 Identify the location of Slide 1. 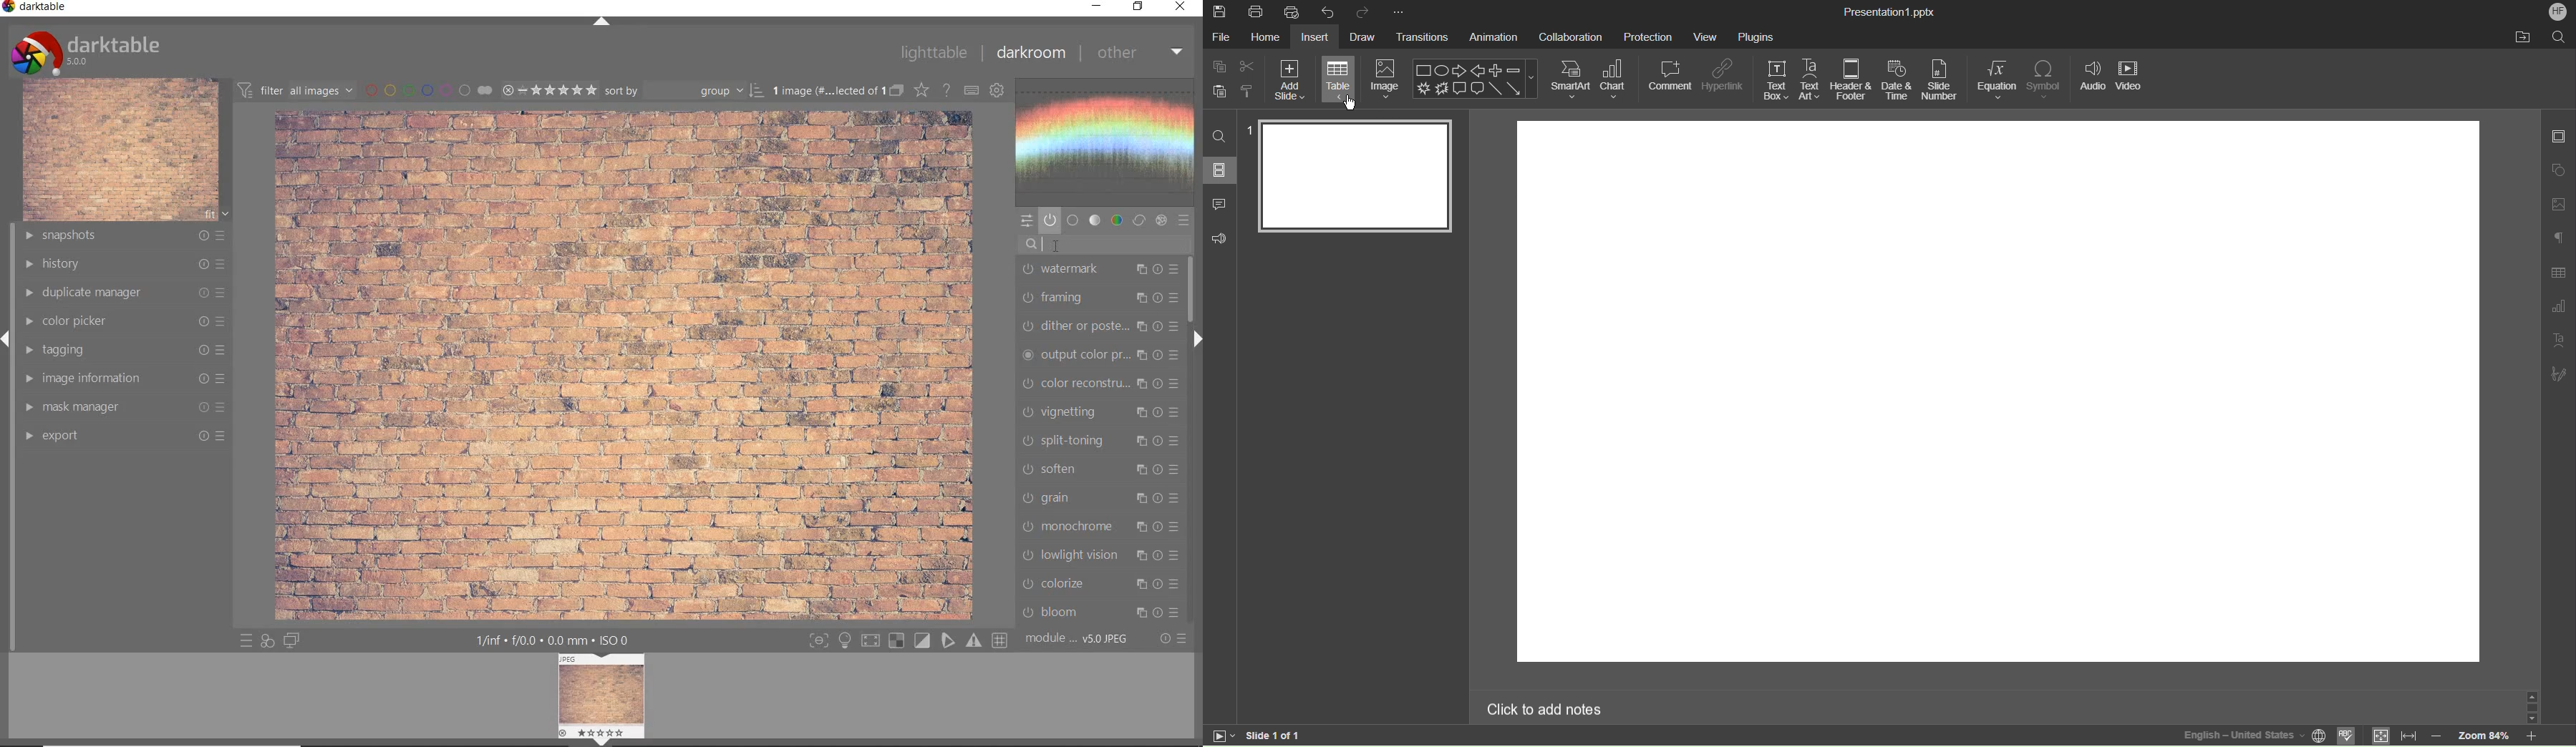
(1355, 177).